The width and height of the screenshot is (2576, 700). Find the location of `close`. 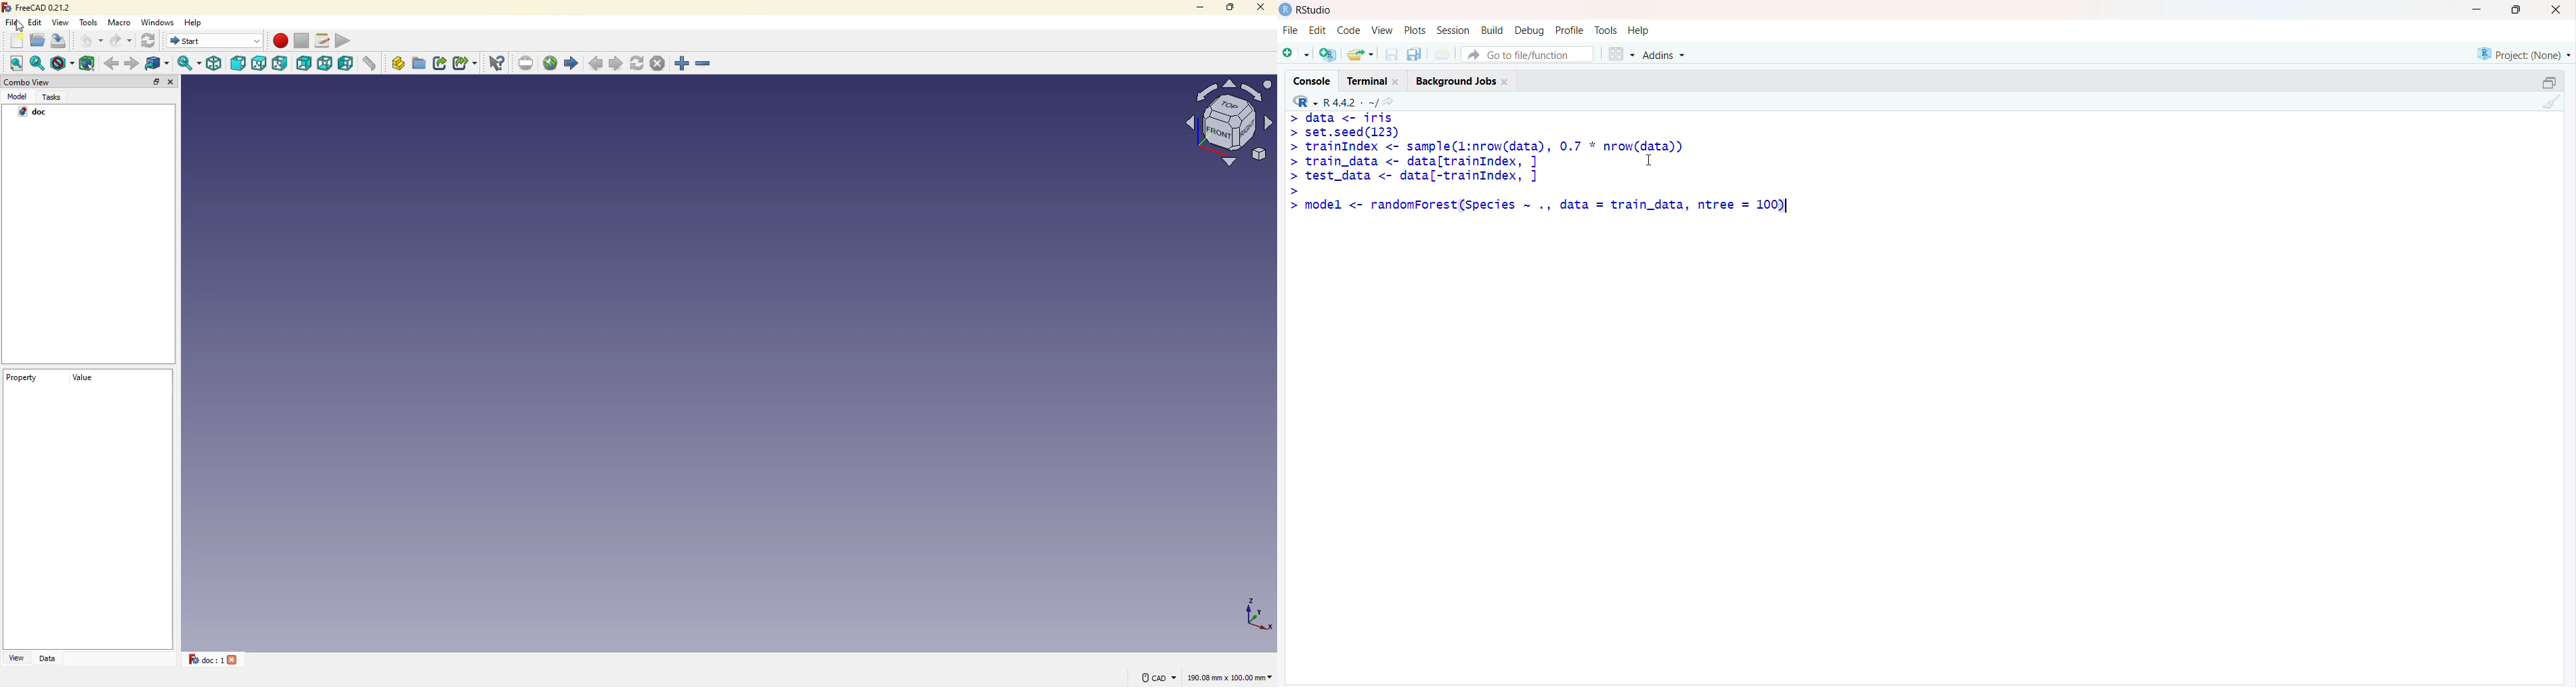

close is located at coordinates (173, 83).